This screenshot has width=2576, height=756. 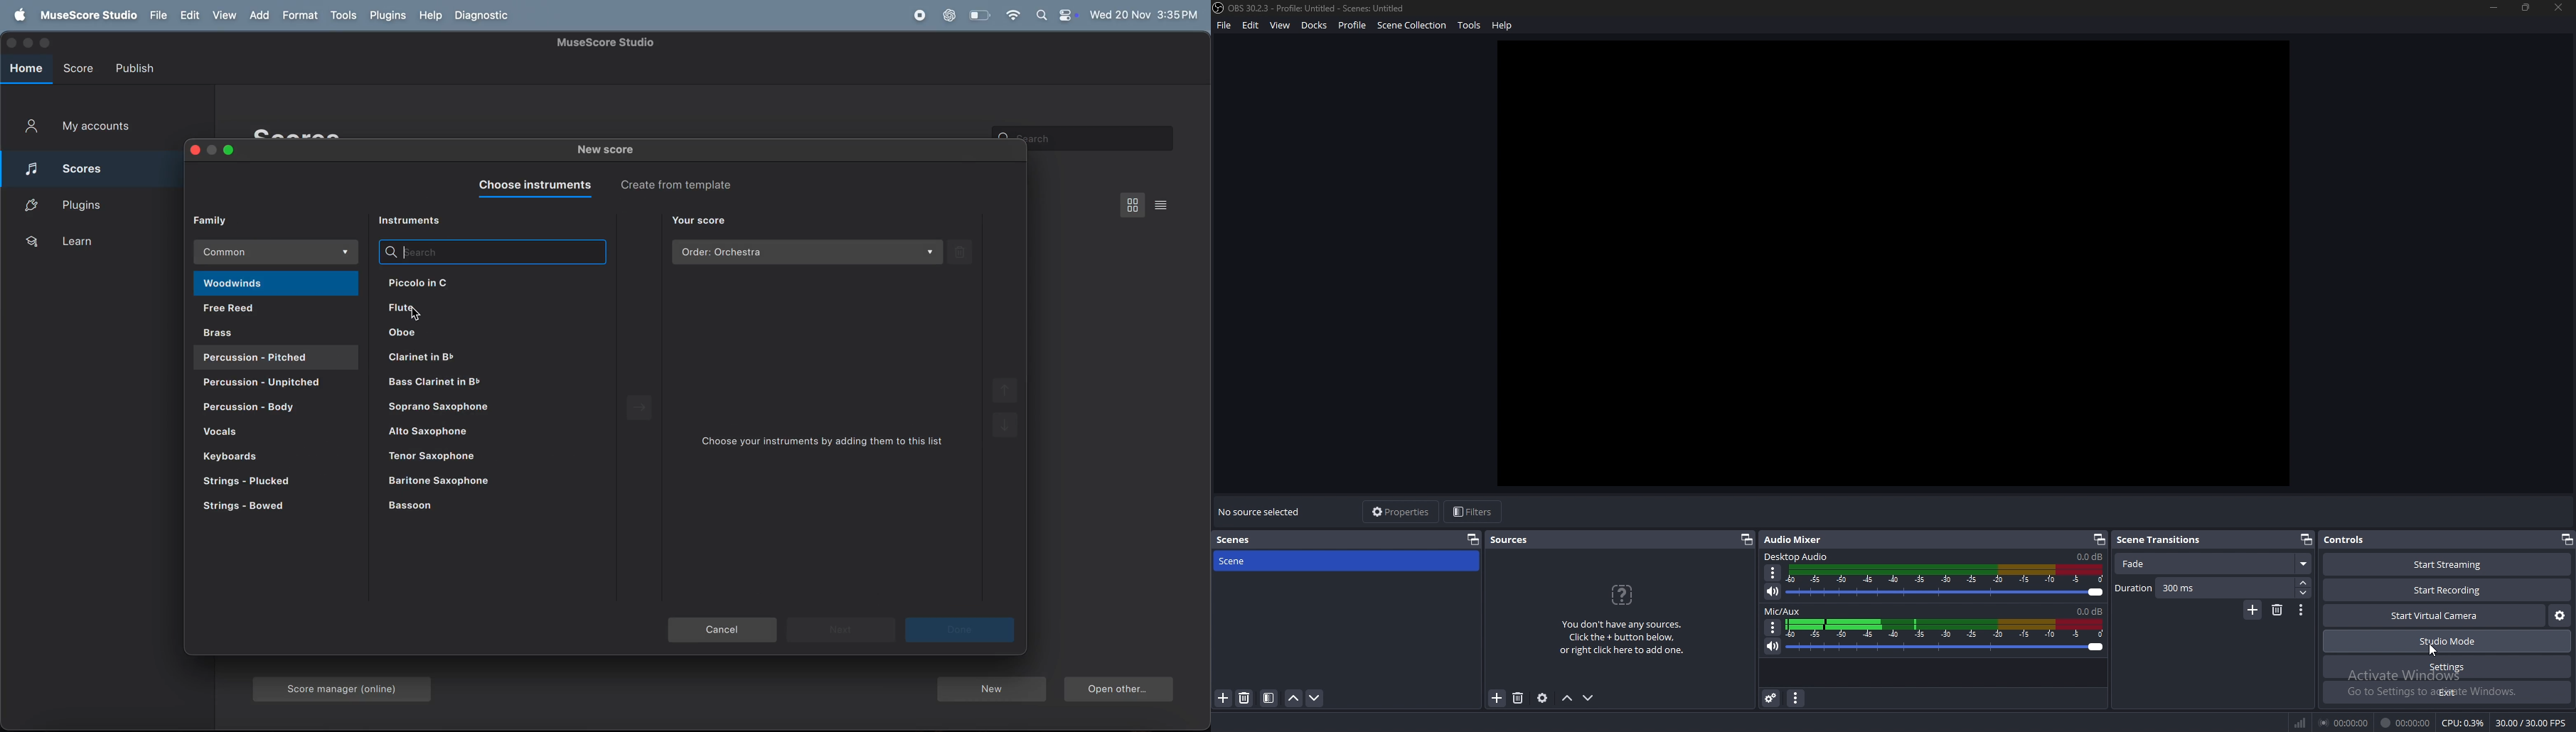 What do you see at coordinates (2565, 539) in the screenshot?
I see `pop out` at bounding box center [2565, 539].